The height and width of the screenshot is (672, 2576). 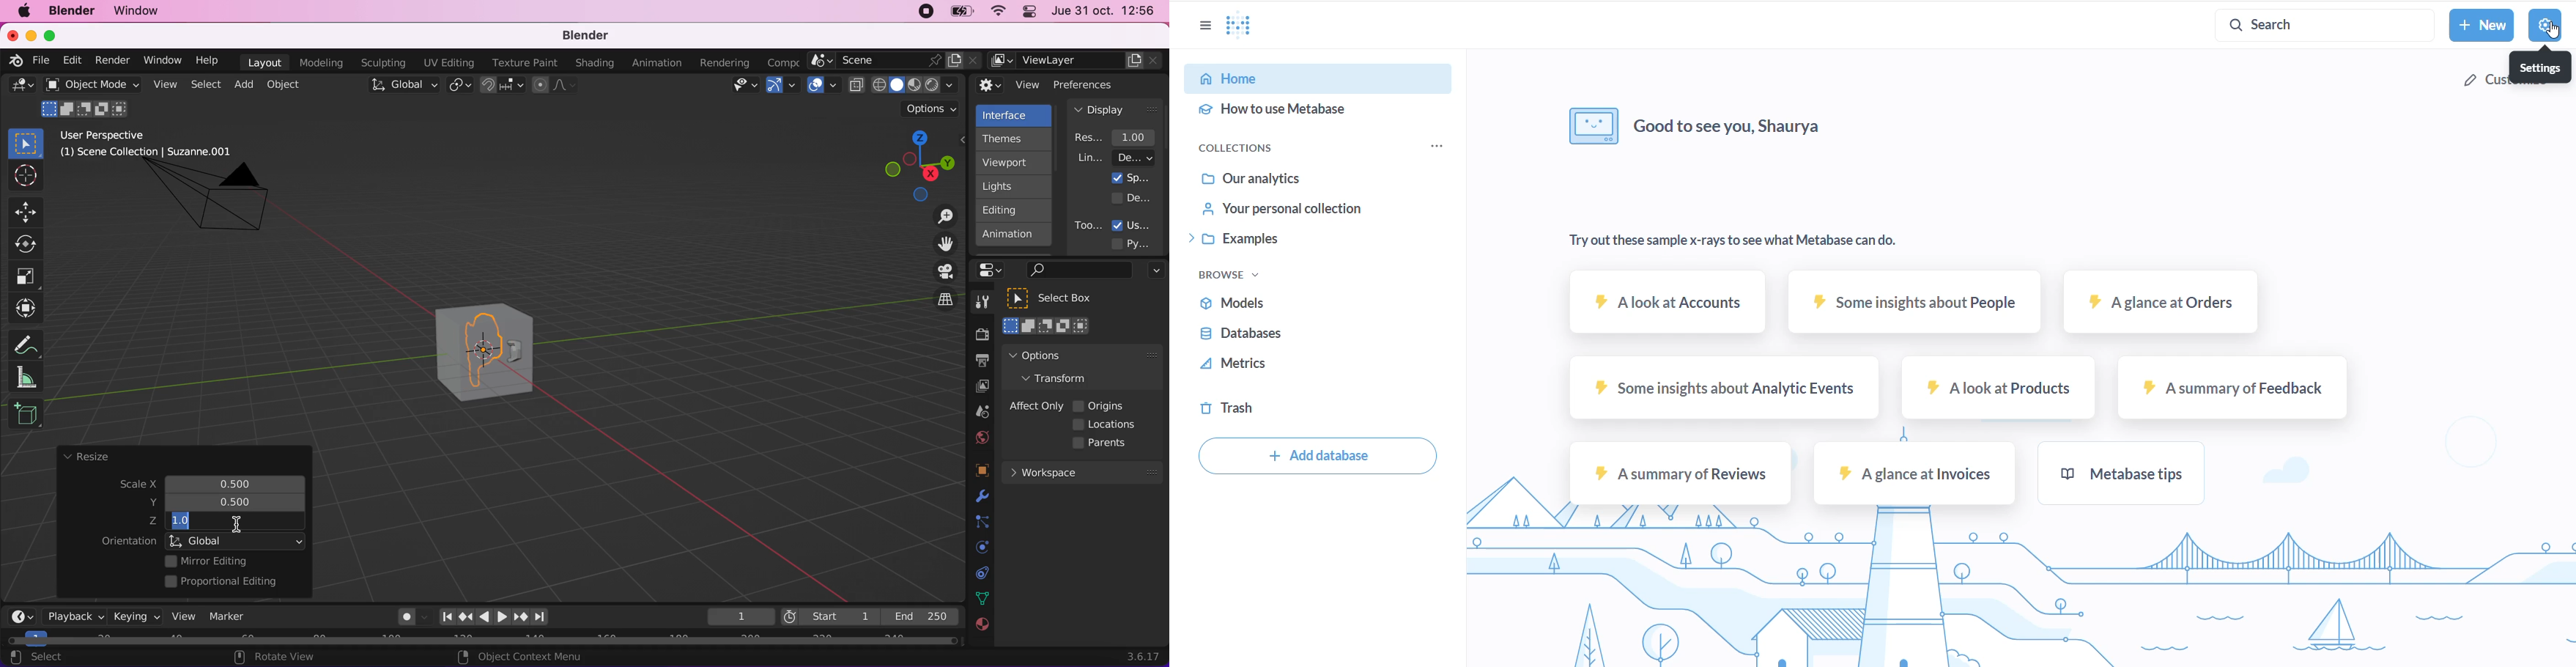 I want to click on jump to keyframe, so click(x=521, y=619).